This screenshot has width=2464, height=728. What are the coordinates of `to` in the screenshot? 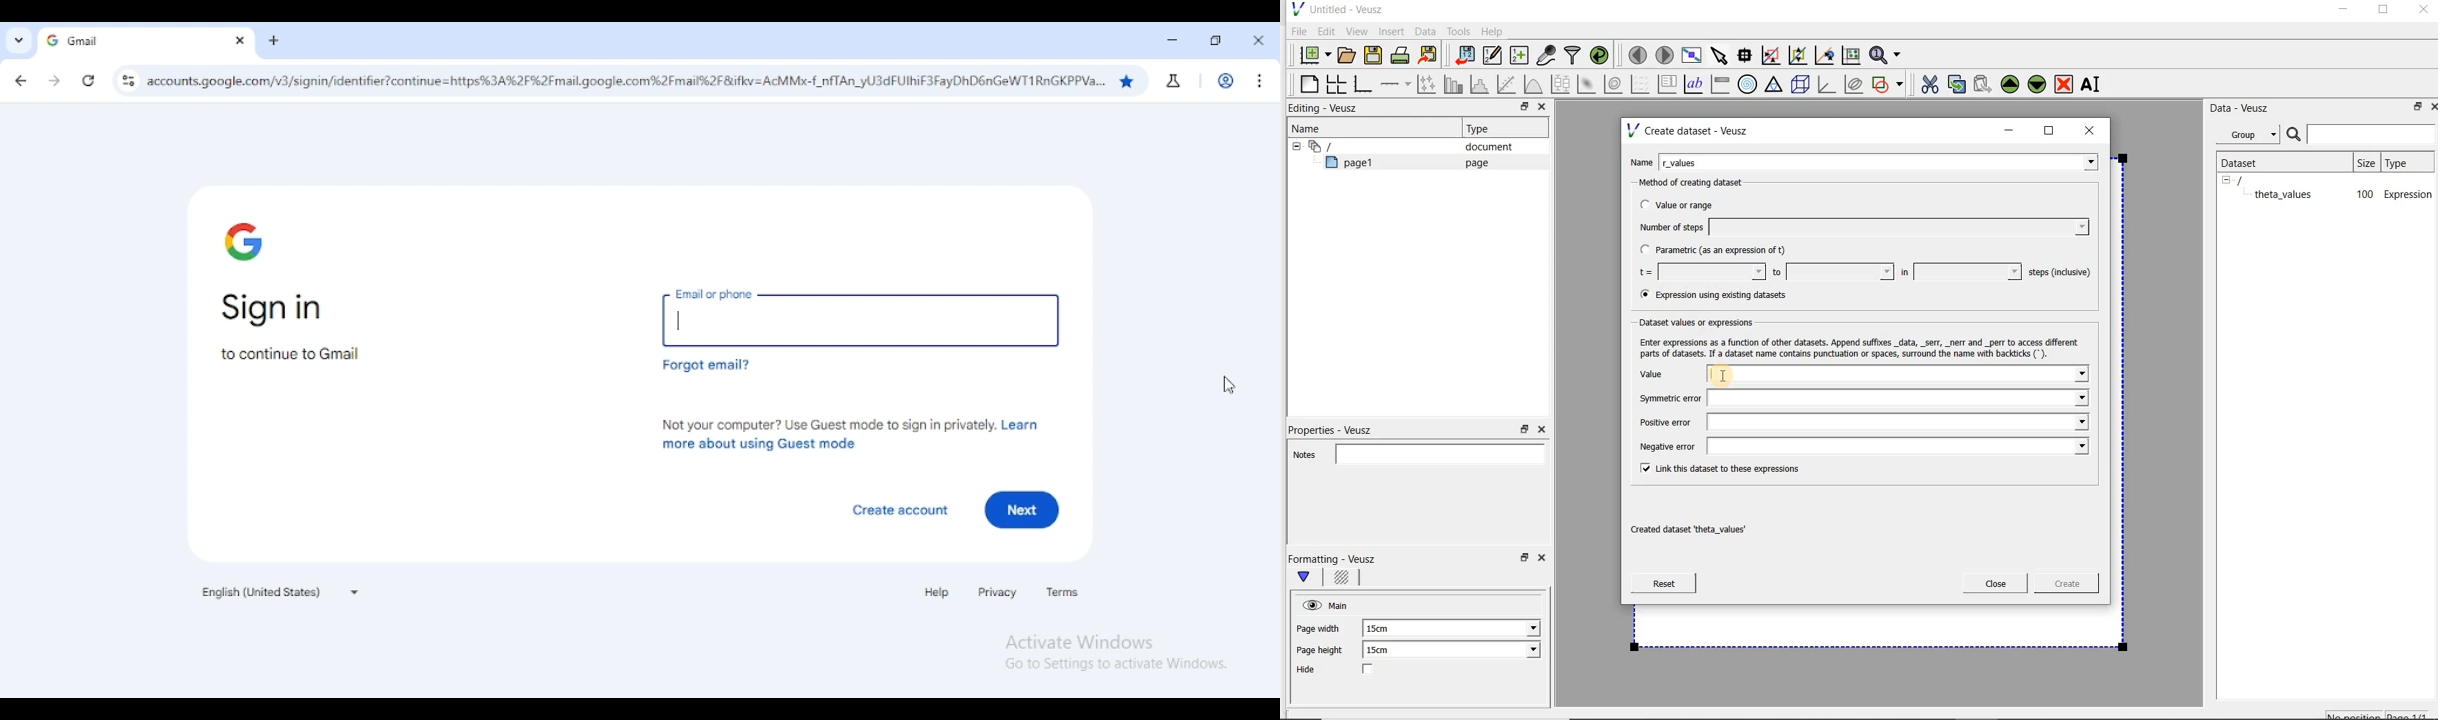 It's located at (1832, 272).